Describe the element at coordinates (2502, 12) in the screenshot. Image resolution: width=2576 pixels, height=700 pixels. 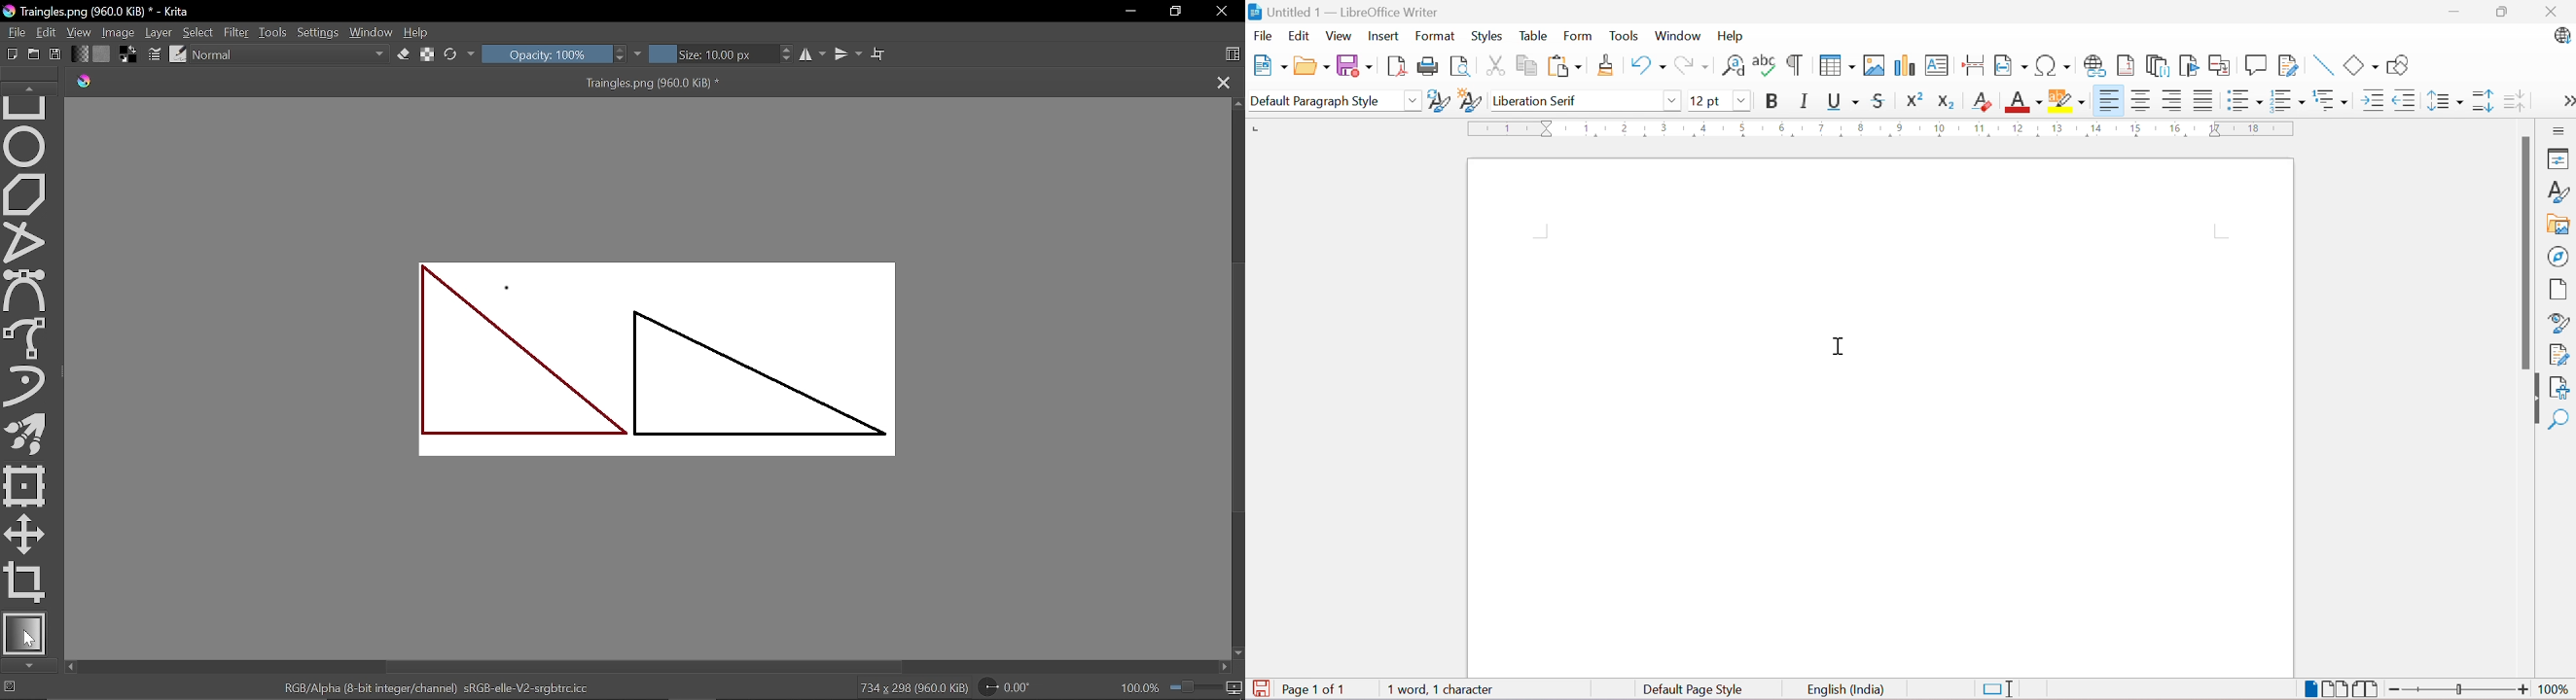
I see `Restore Down` at that location.